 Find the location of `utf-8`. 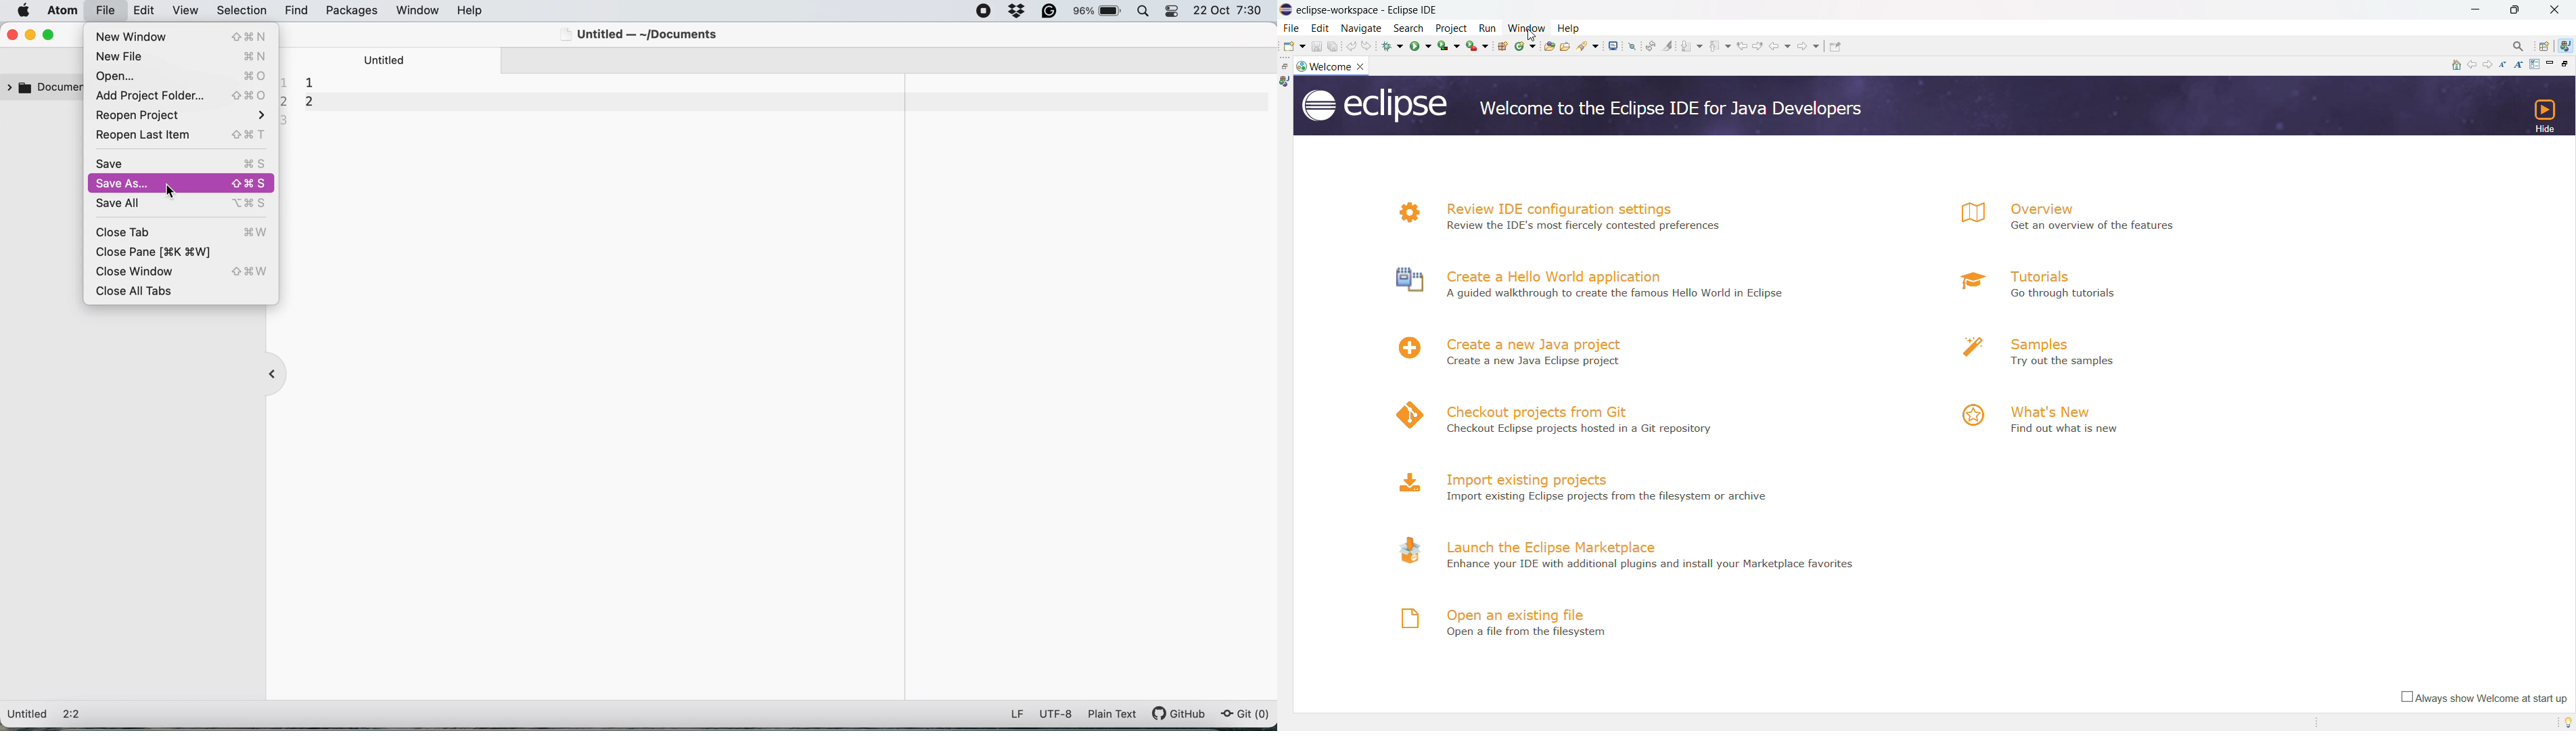

utf-8 is located at coordinates (1056, 714).